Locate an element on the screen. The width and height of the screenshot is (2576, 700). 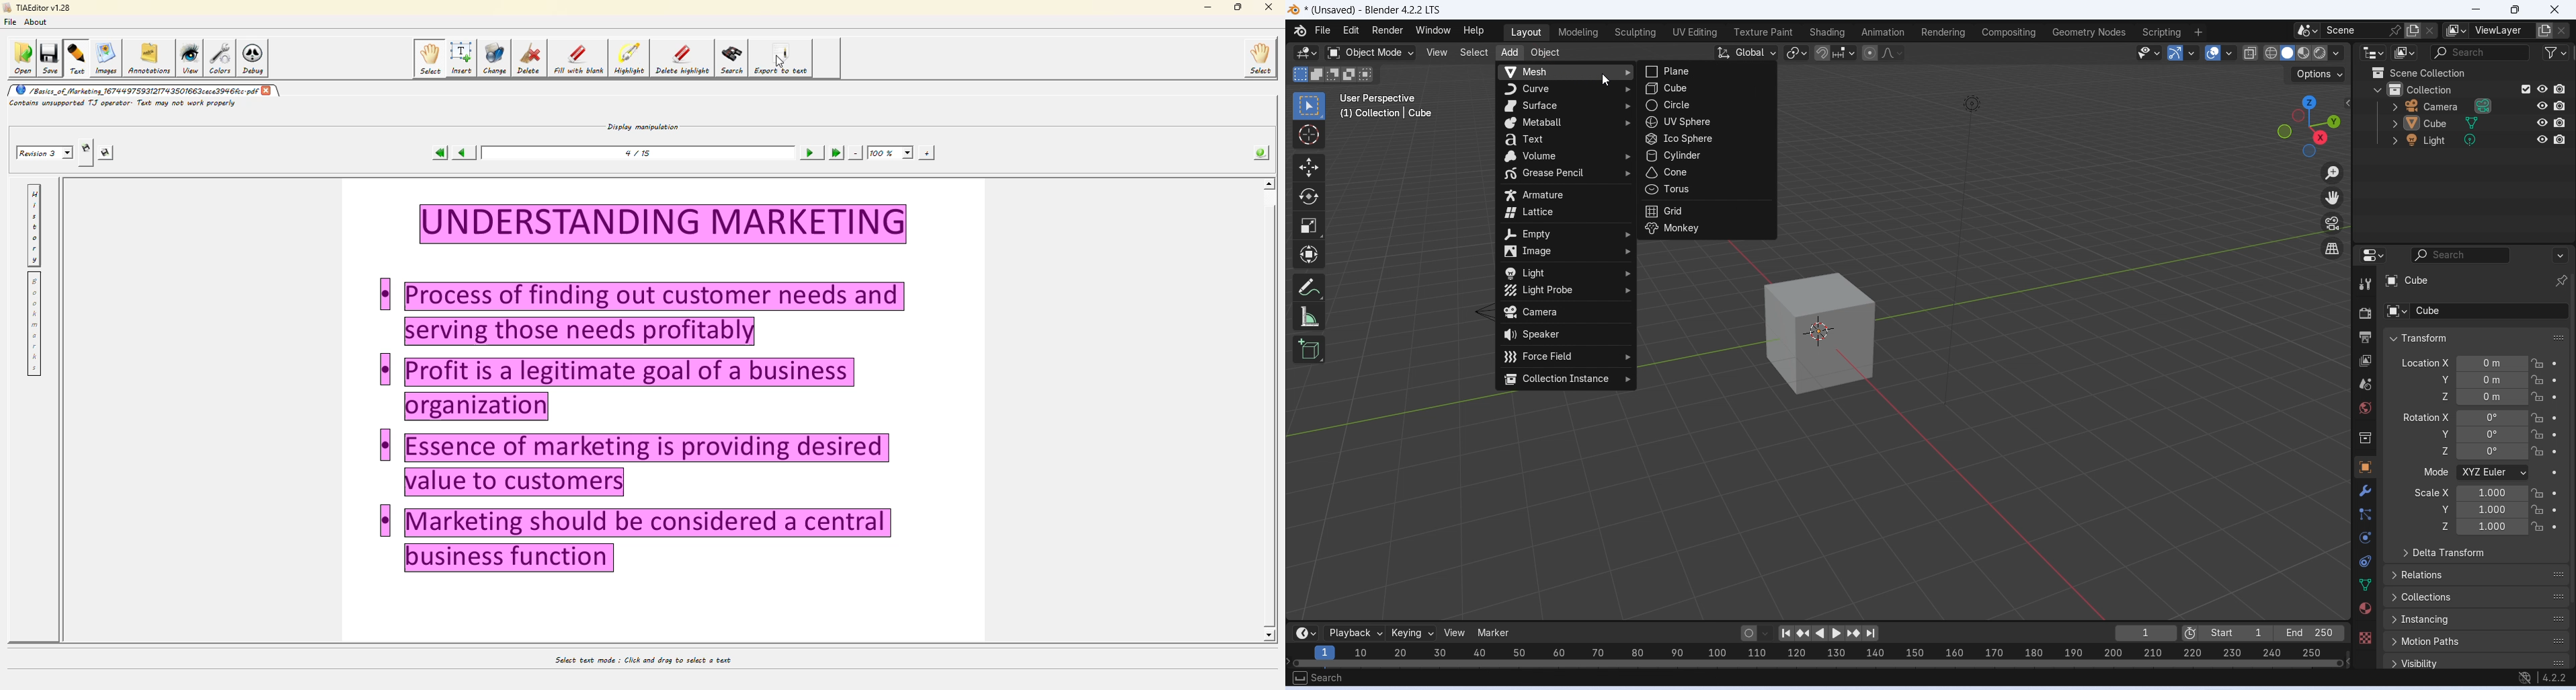
collection instance is located at coordinates (1566, 379).